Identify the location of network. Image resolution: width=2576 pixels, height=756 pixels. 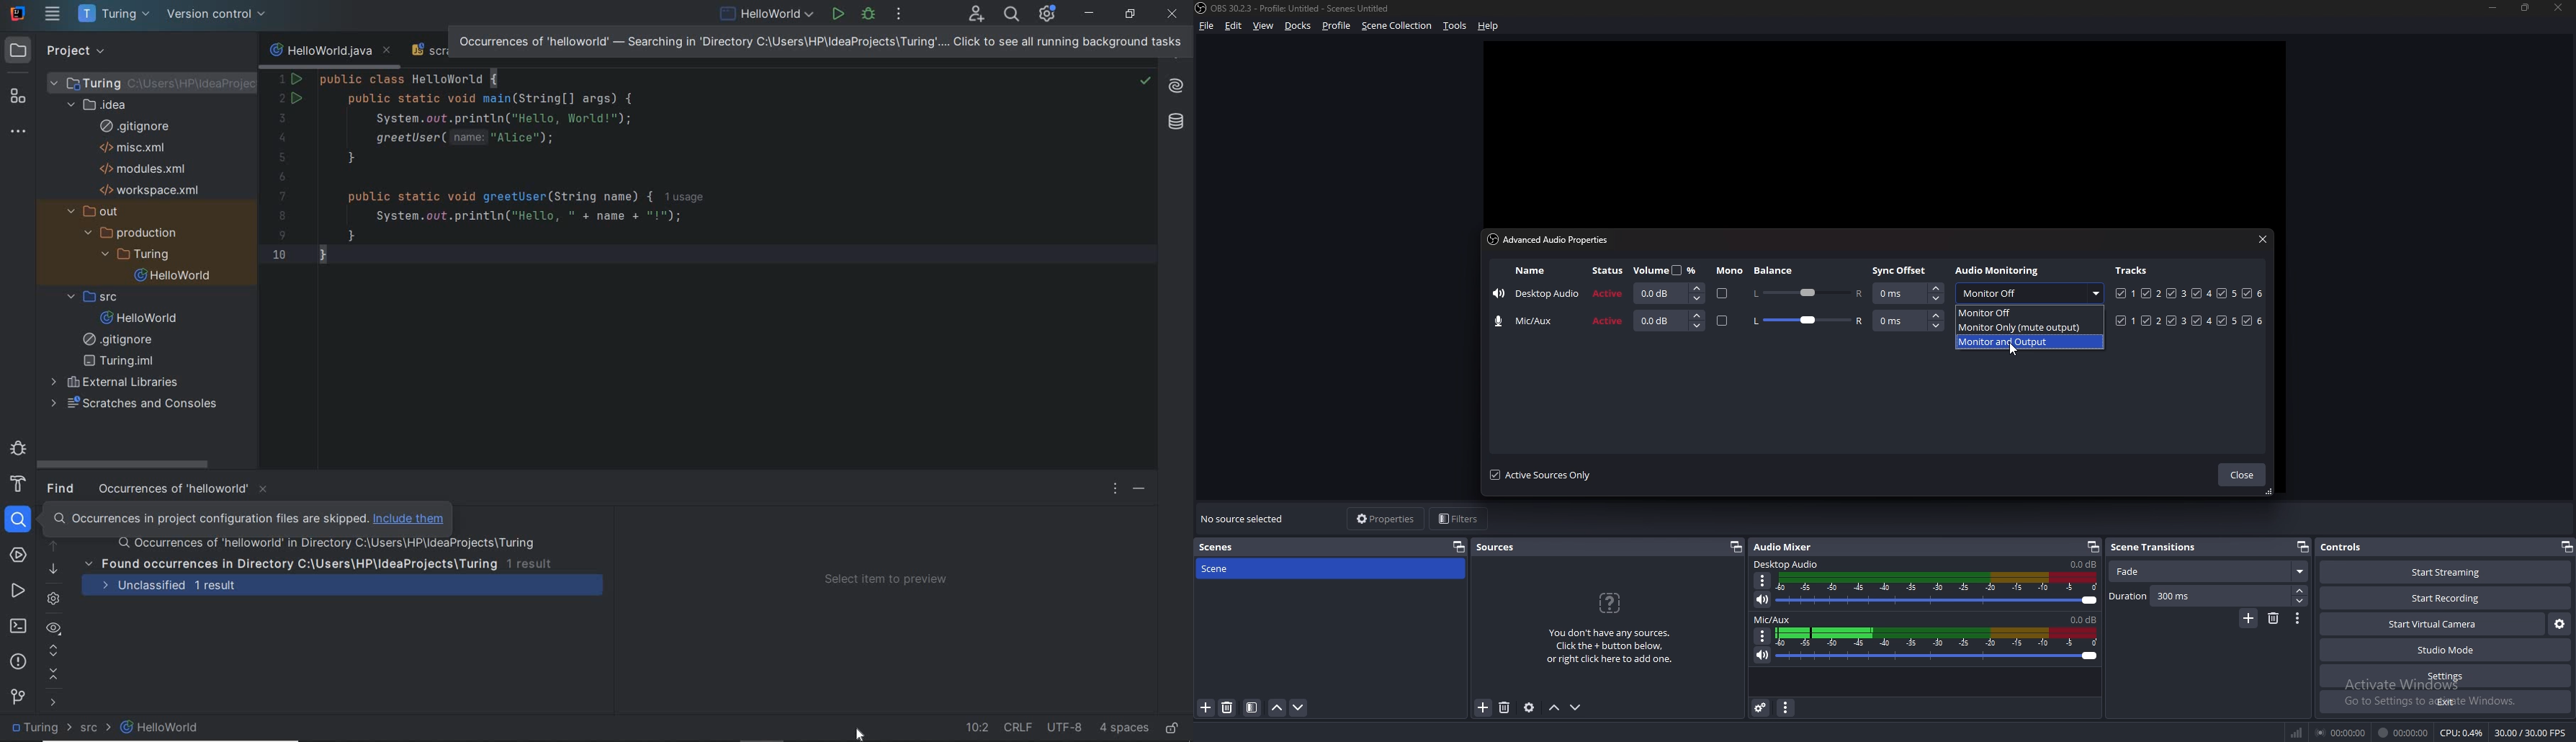
(2299, 730).